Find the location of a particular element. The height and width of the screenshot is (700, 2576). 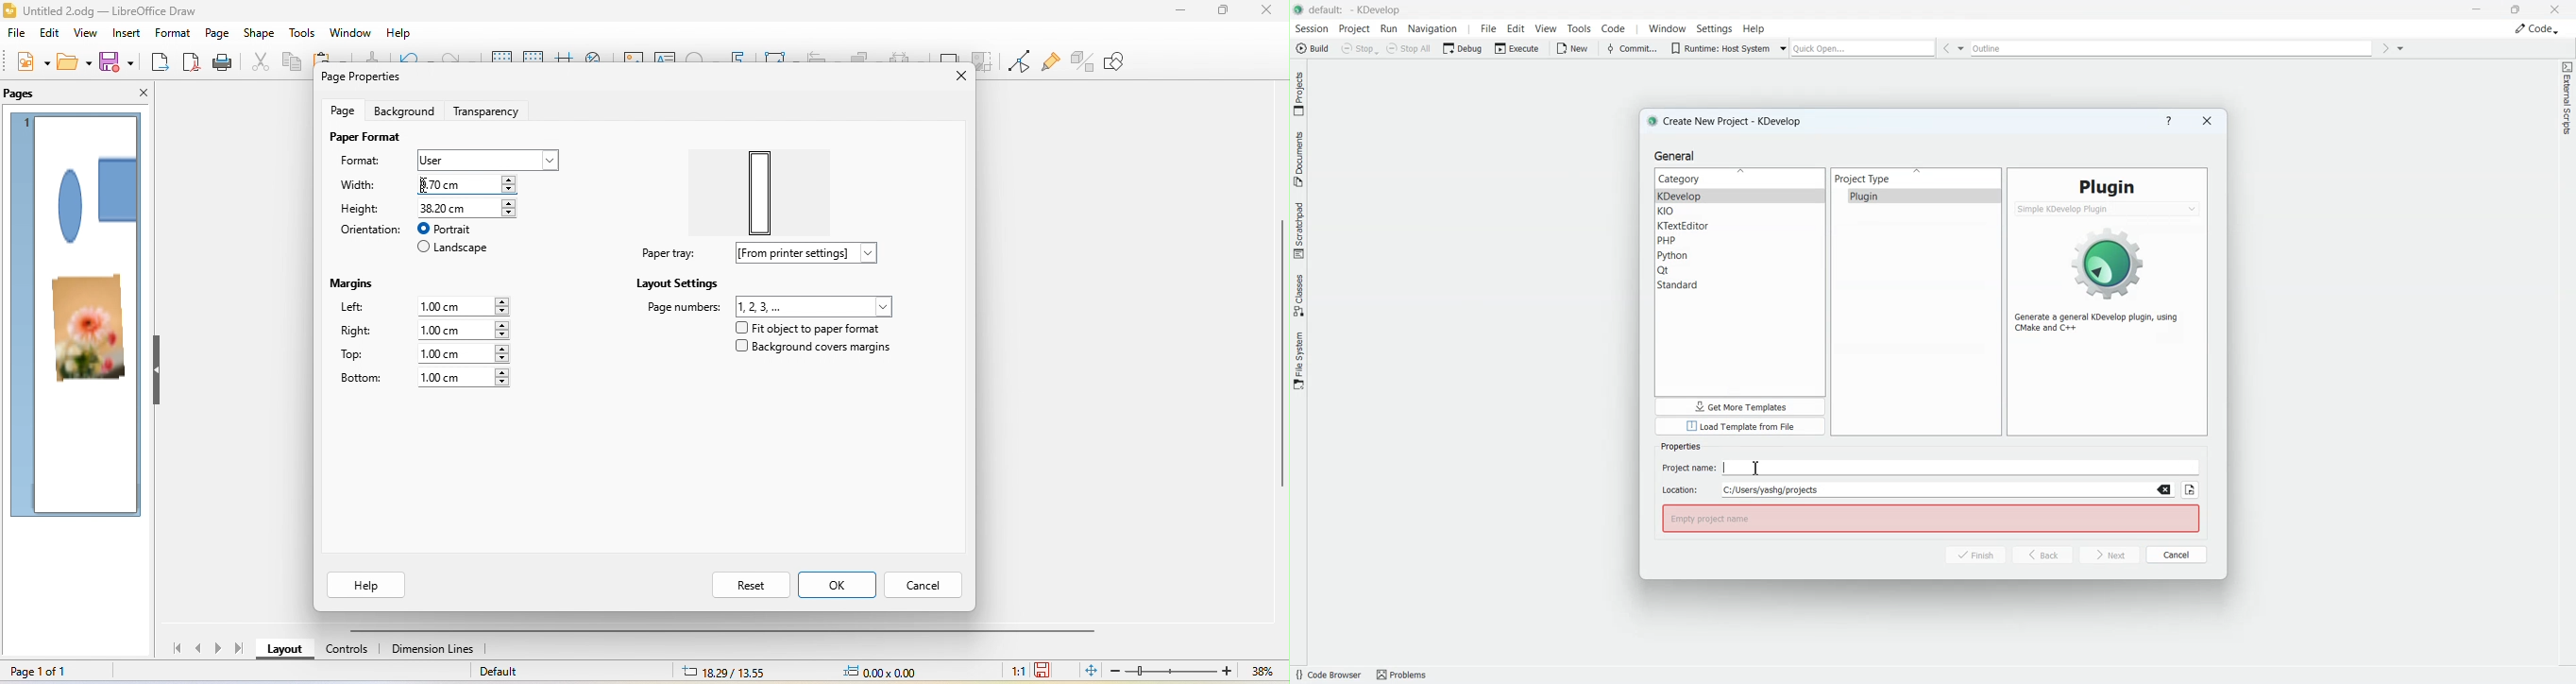

edit is located at coordinates (52, 35).